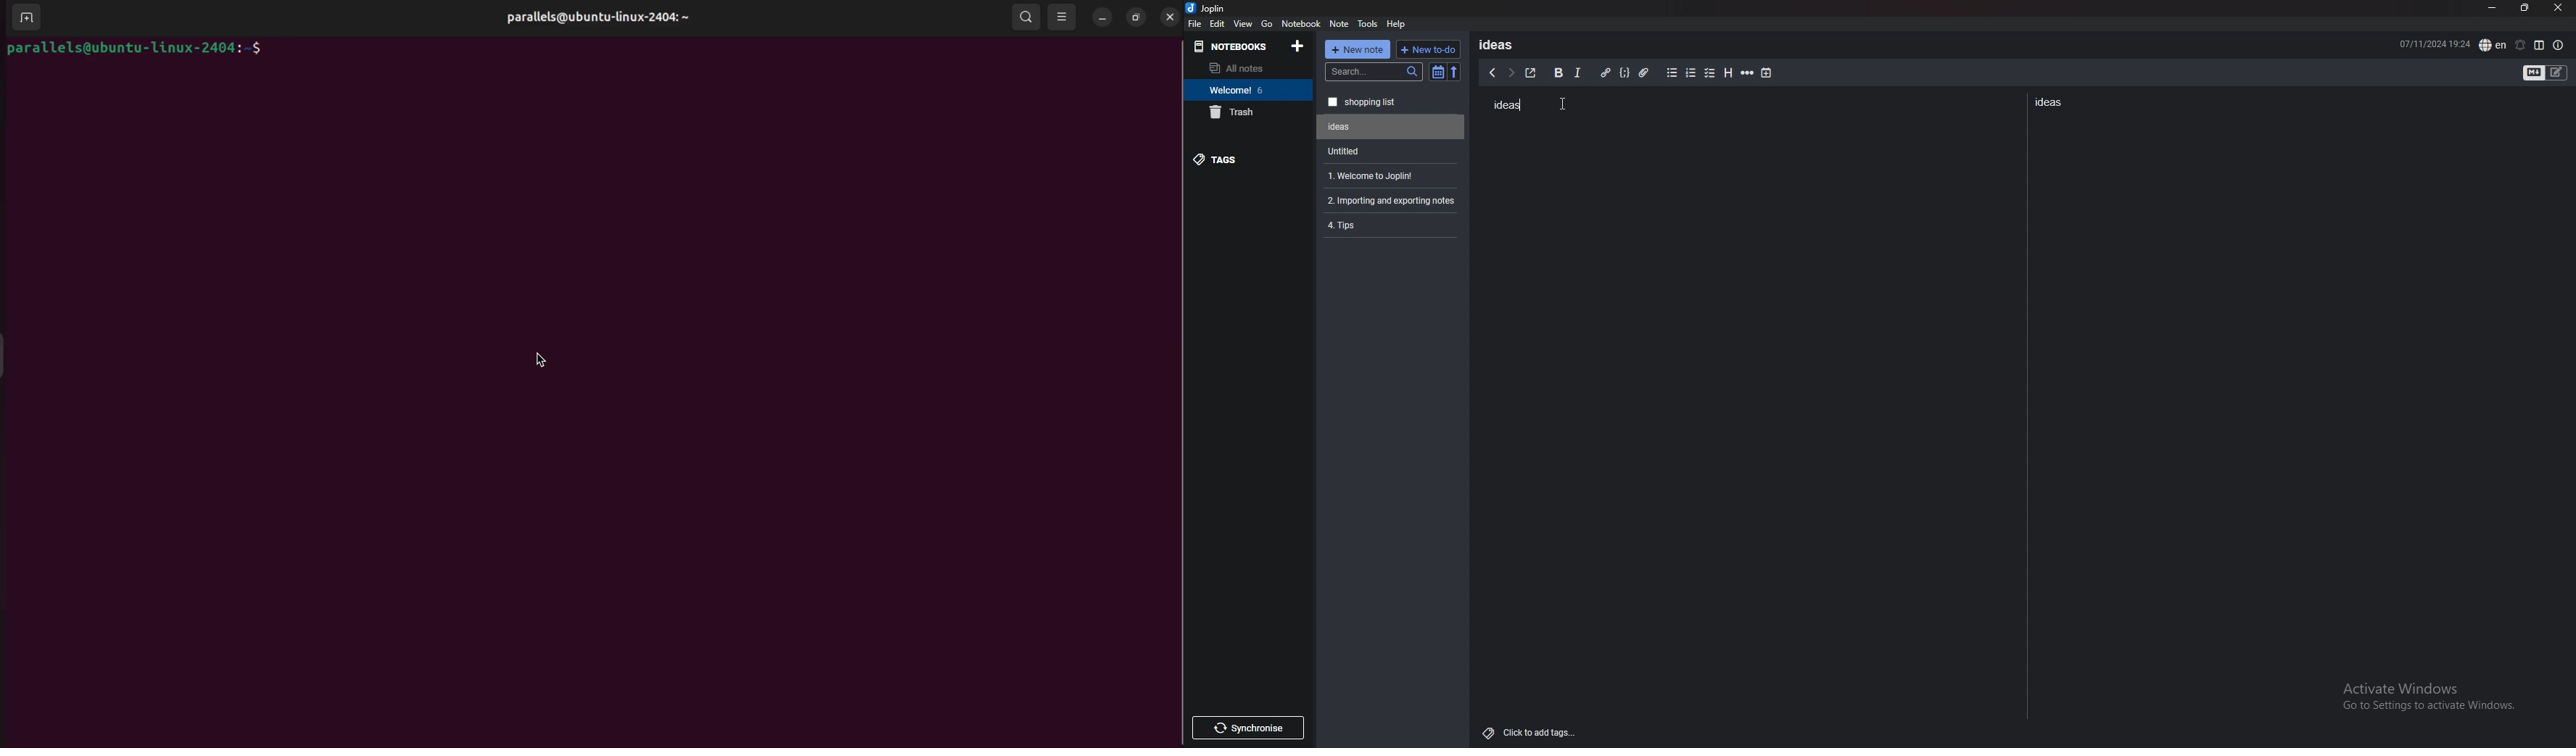 The height and width of the screenshot is (756, 2576). Describe the element at coordinates (1249, 159) in the screenshot. I see `tags` at that location.